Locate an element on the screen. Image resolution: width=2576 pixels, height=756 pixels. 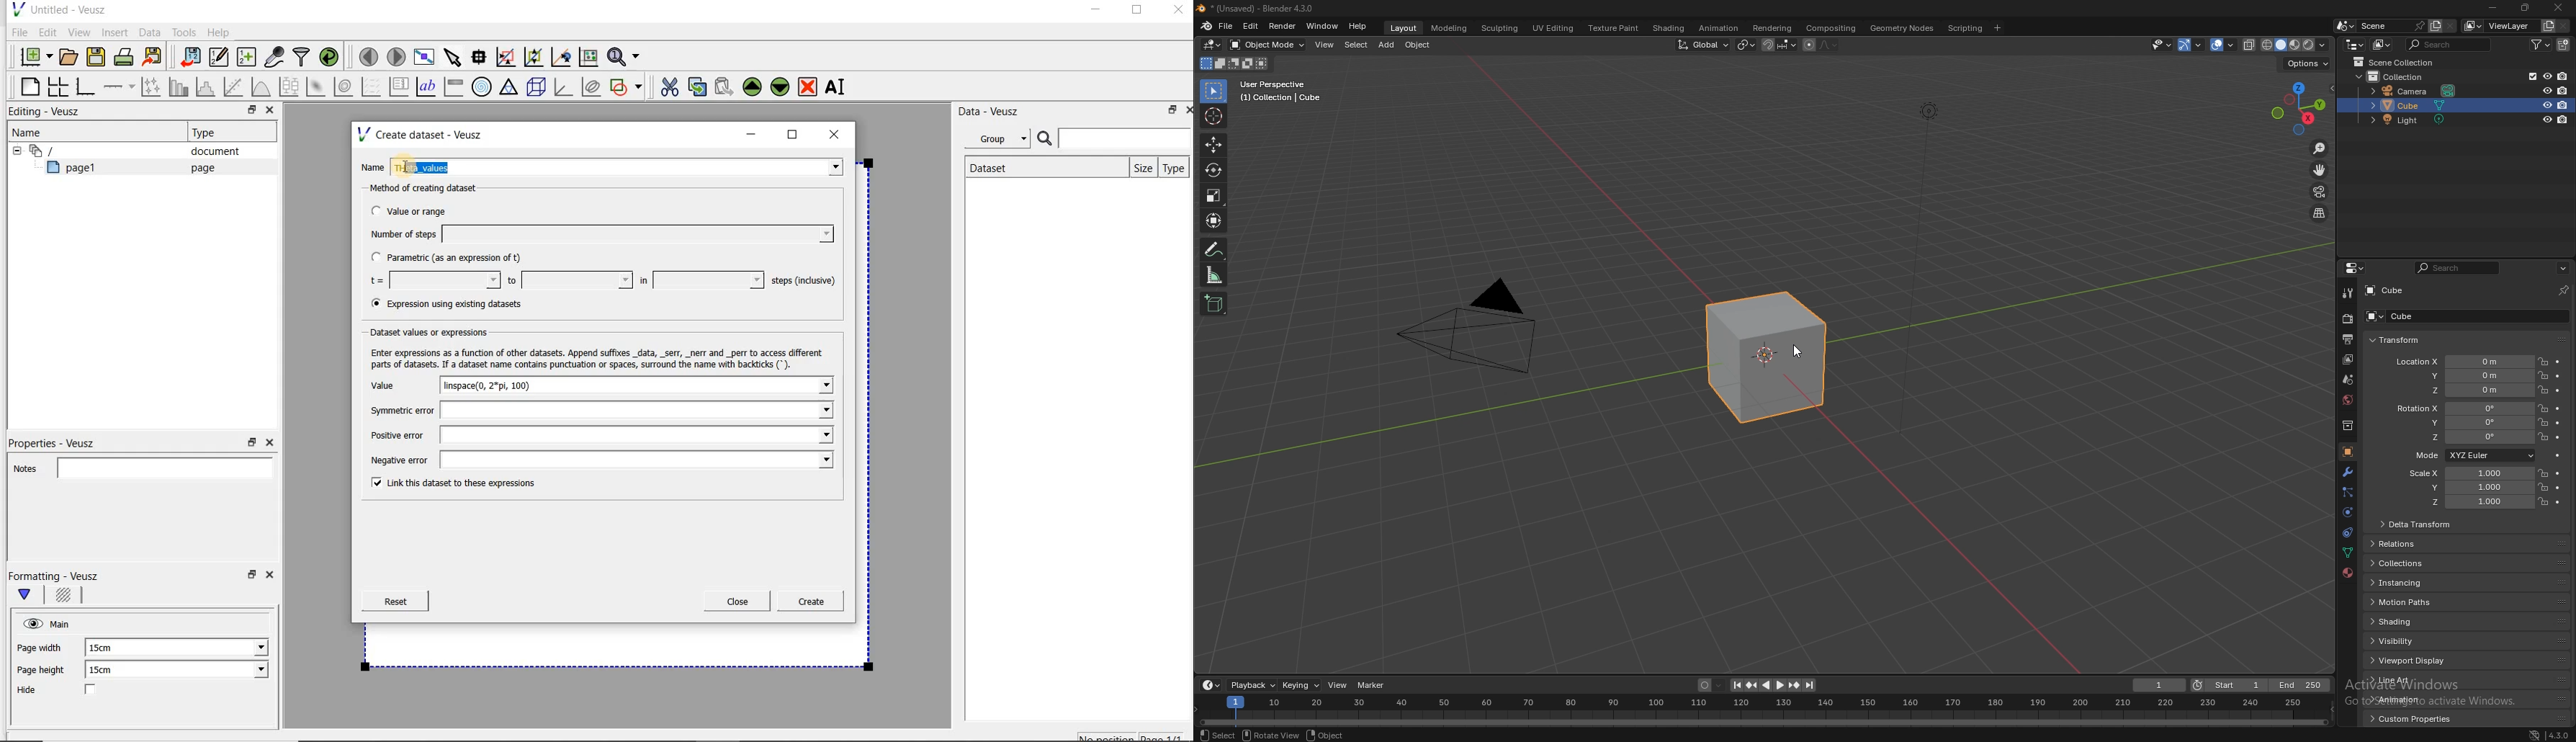
help is located at coordinates (1358, 27).